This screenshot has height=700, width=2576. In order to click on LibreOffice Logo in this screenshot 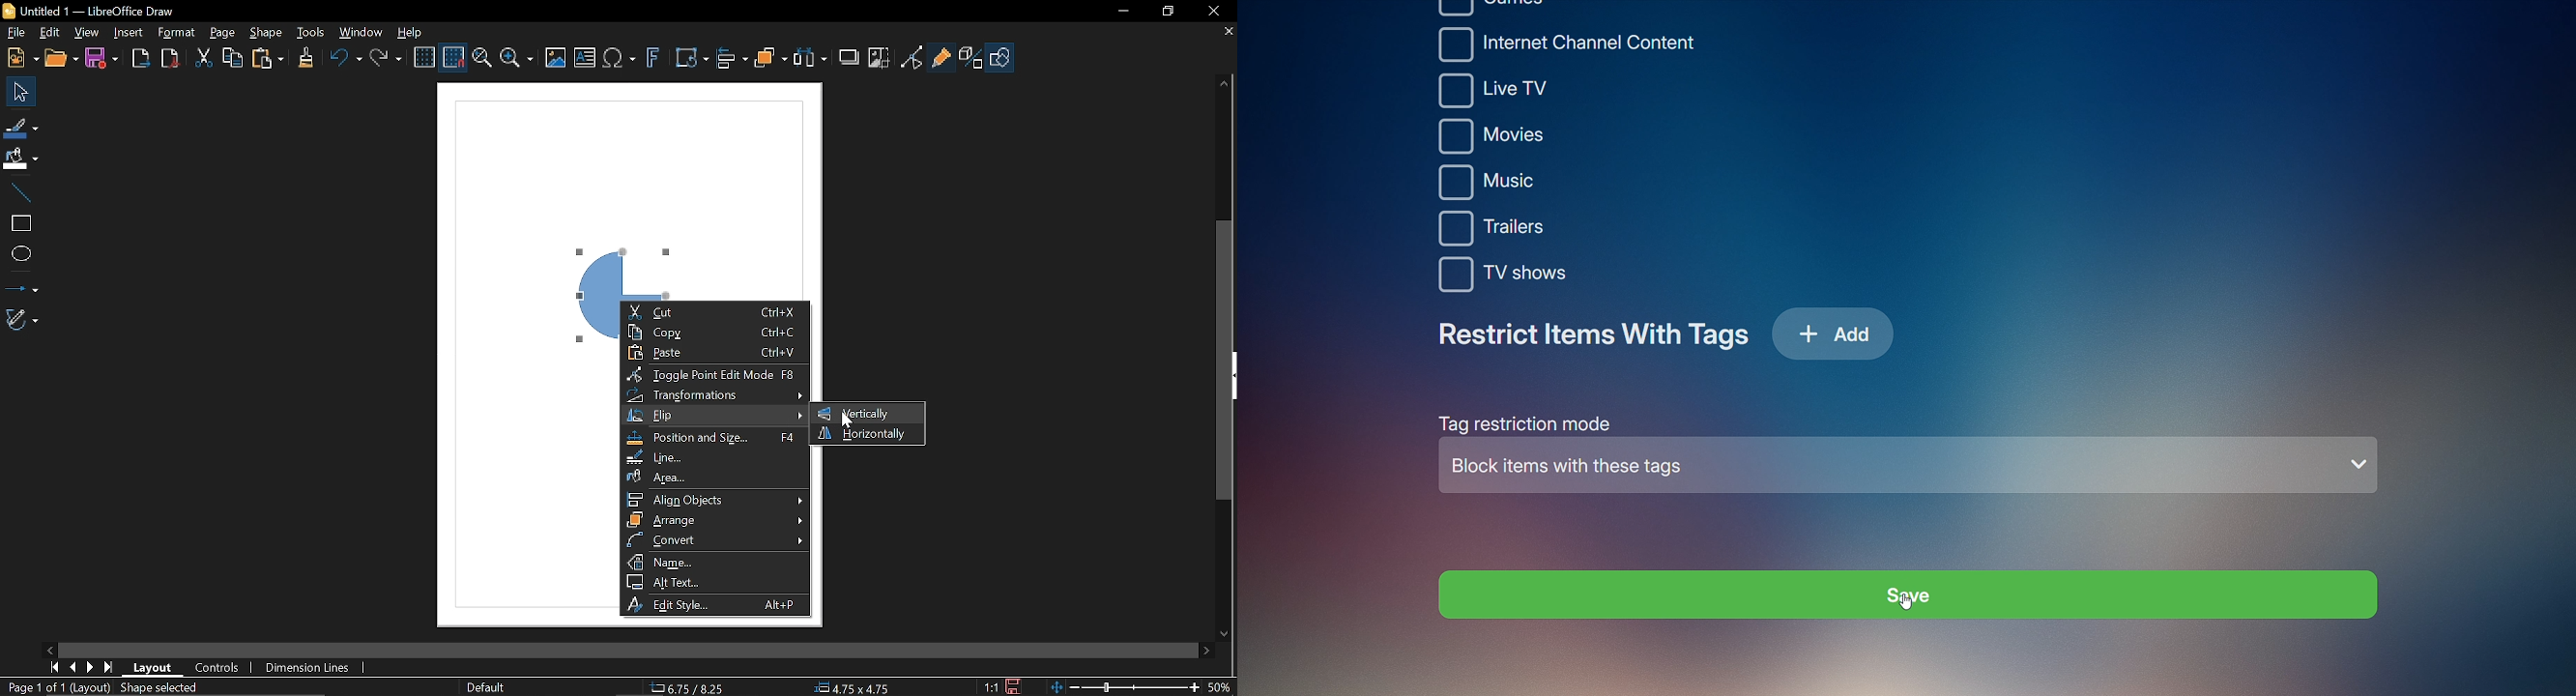, I will do `click(10, 11)`.